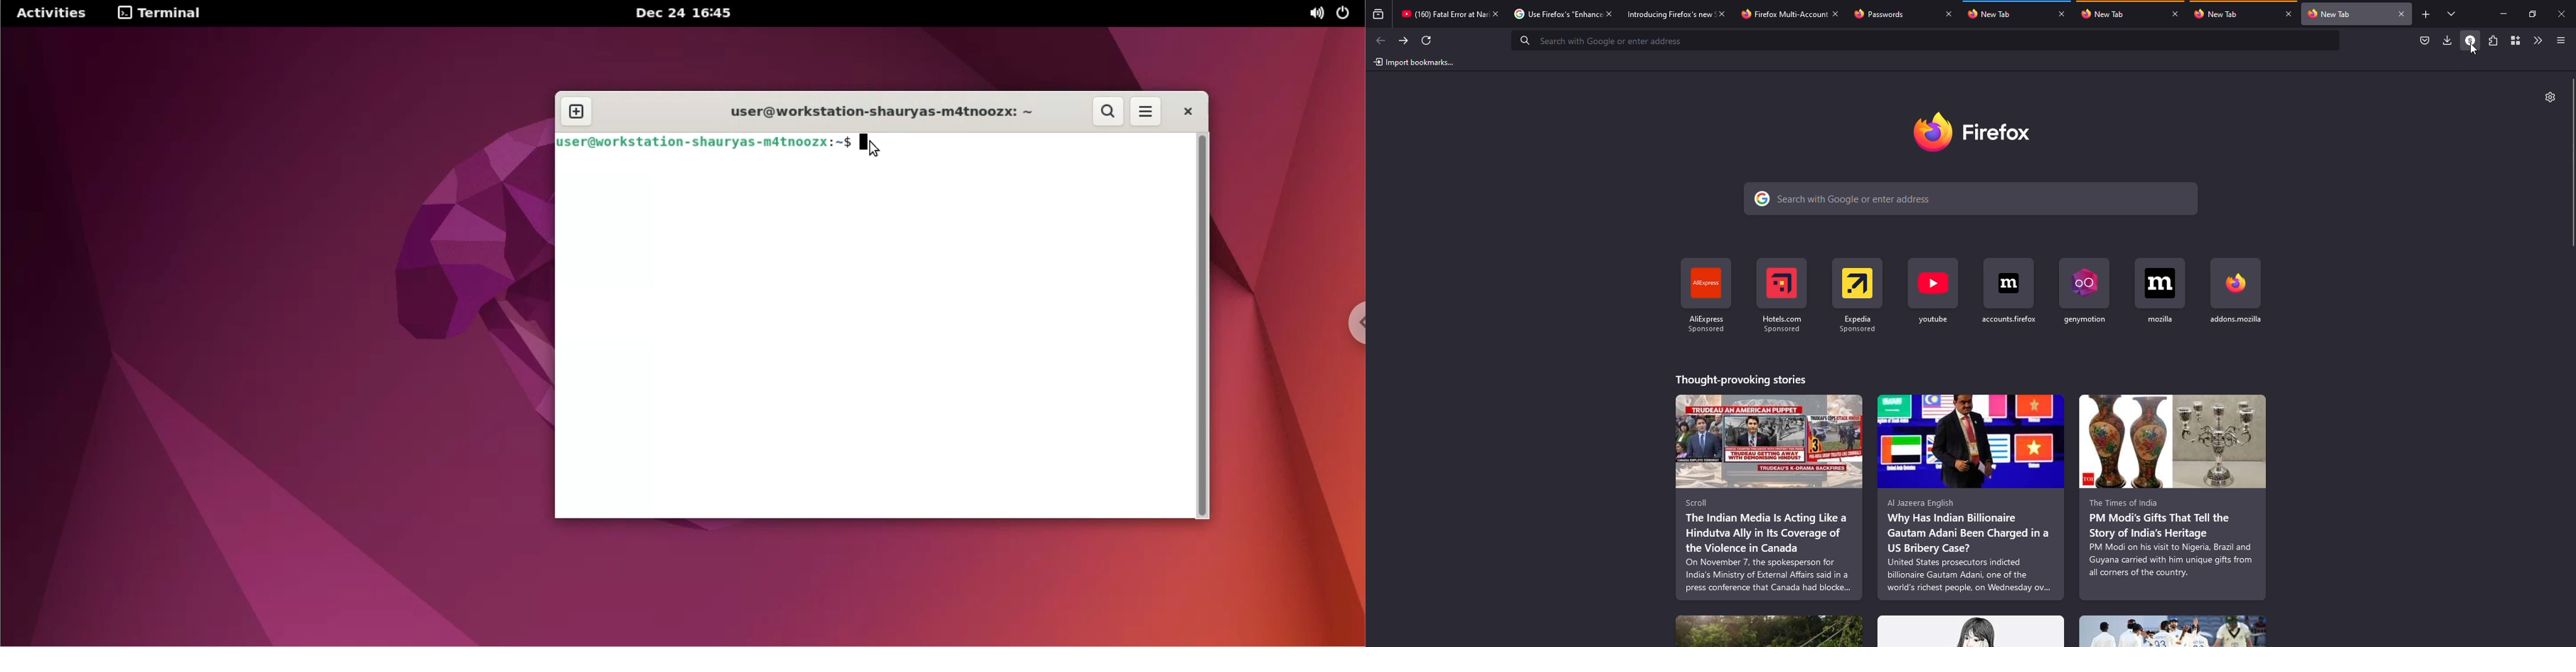  I want to click on stories, so click(1770, 629).